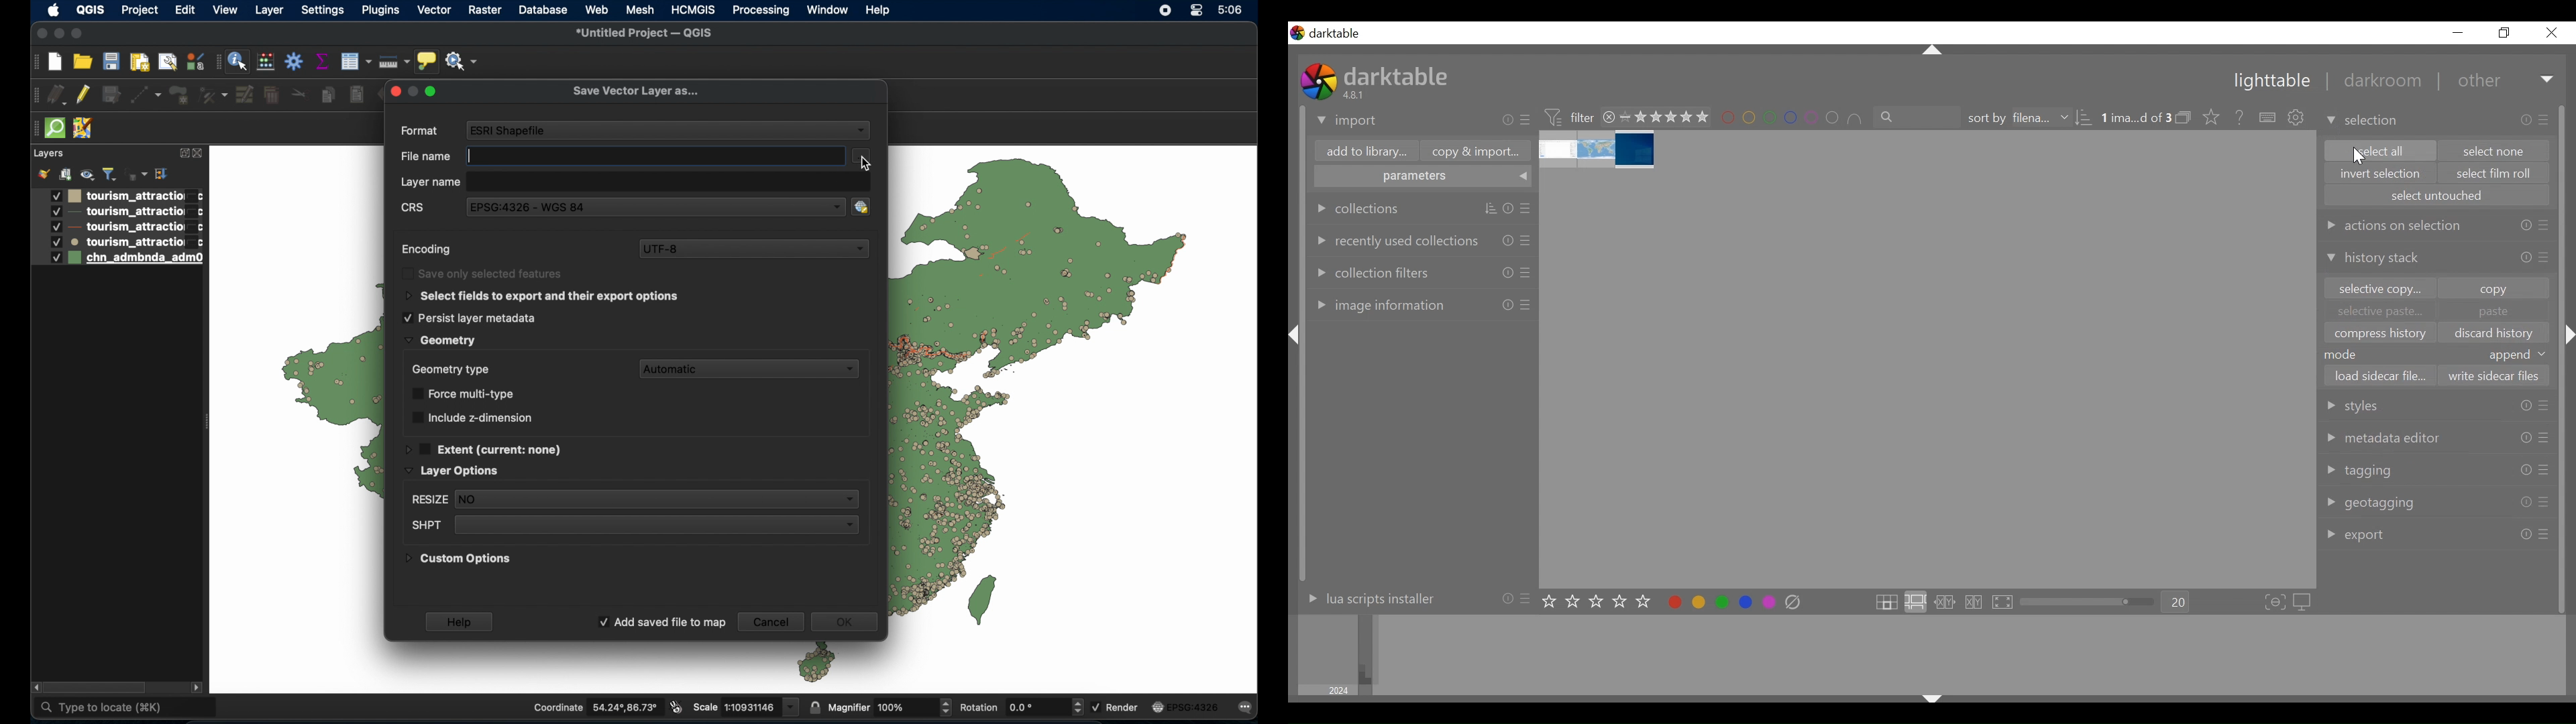  I want to click on darktable, so click(1399, 75).